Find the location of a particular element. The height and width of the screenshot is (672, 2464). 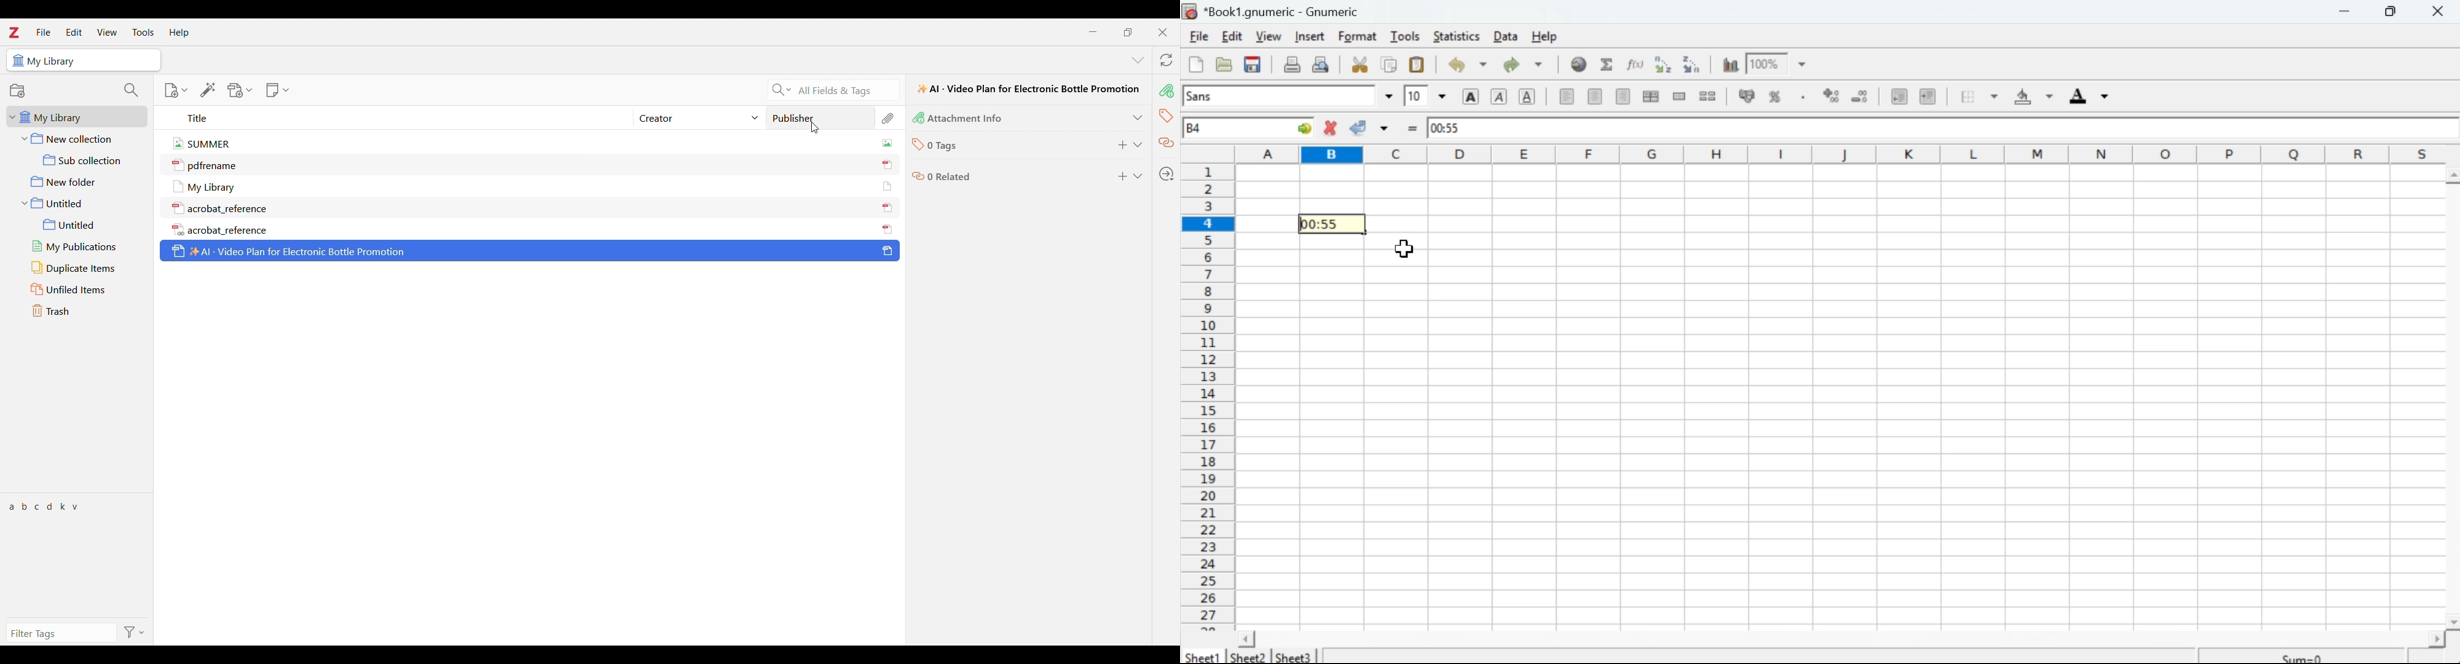

Search is located at coordinates (1578, 63).